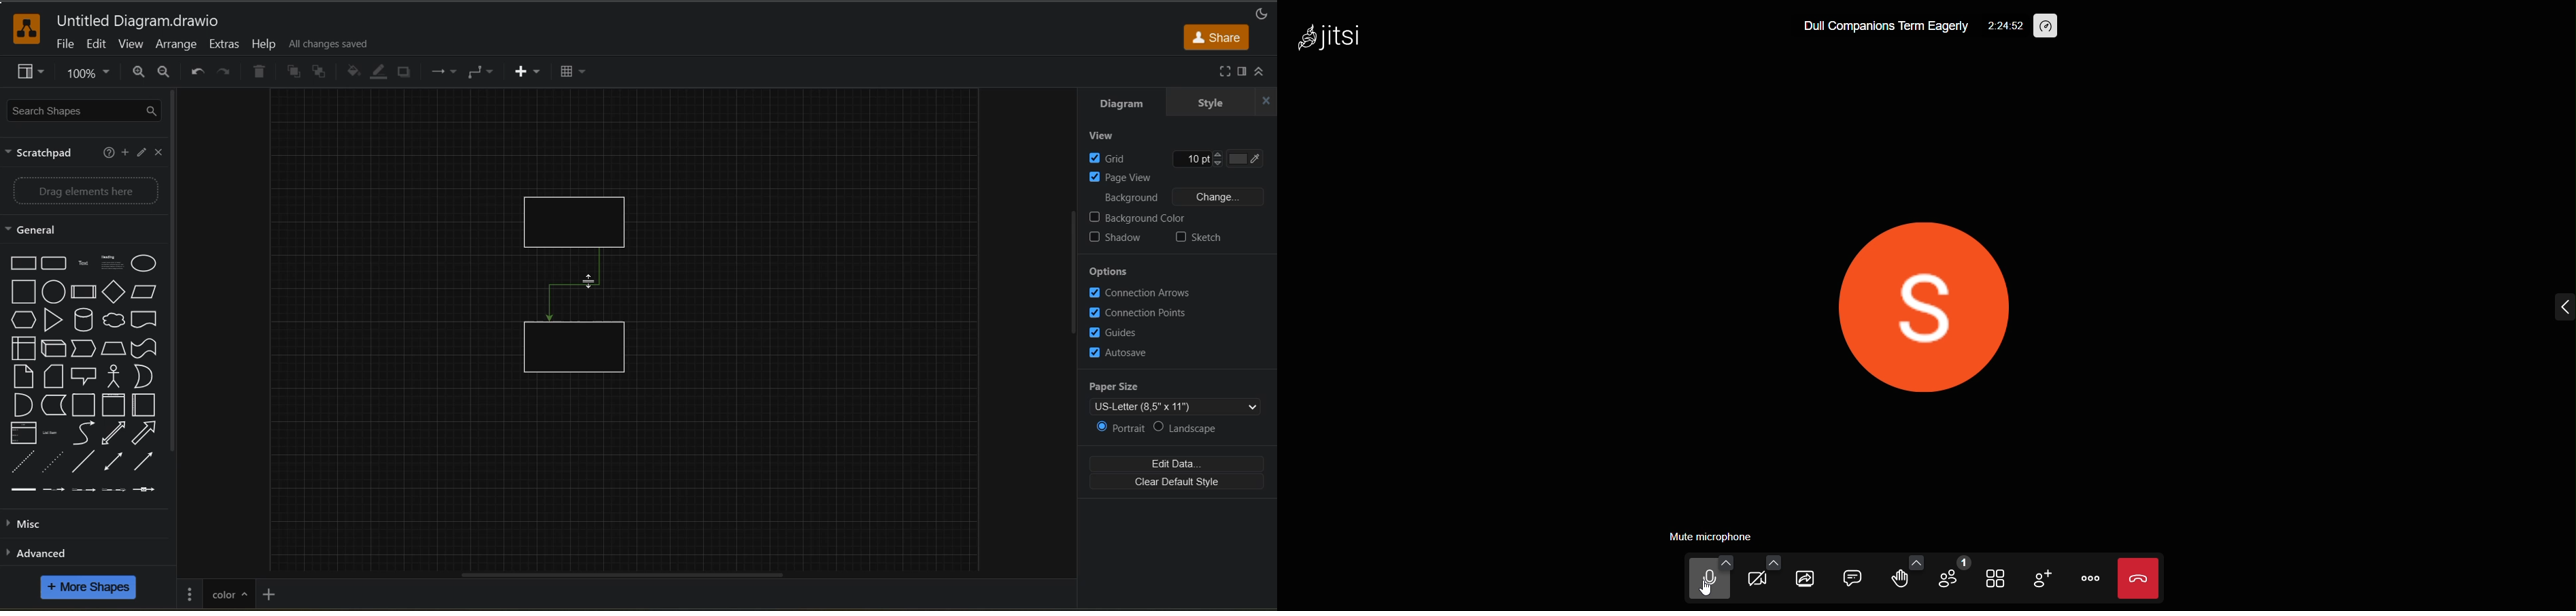  Describe the element at coordinates (1951, 576) in the screenshot. I see `participants` at that location.